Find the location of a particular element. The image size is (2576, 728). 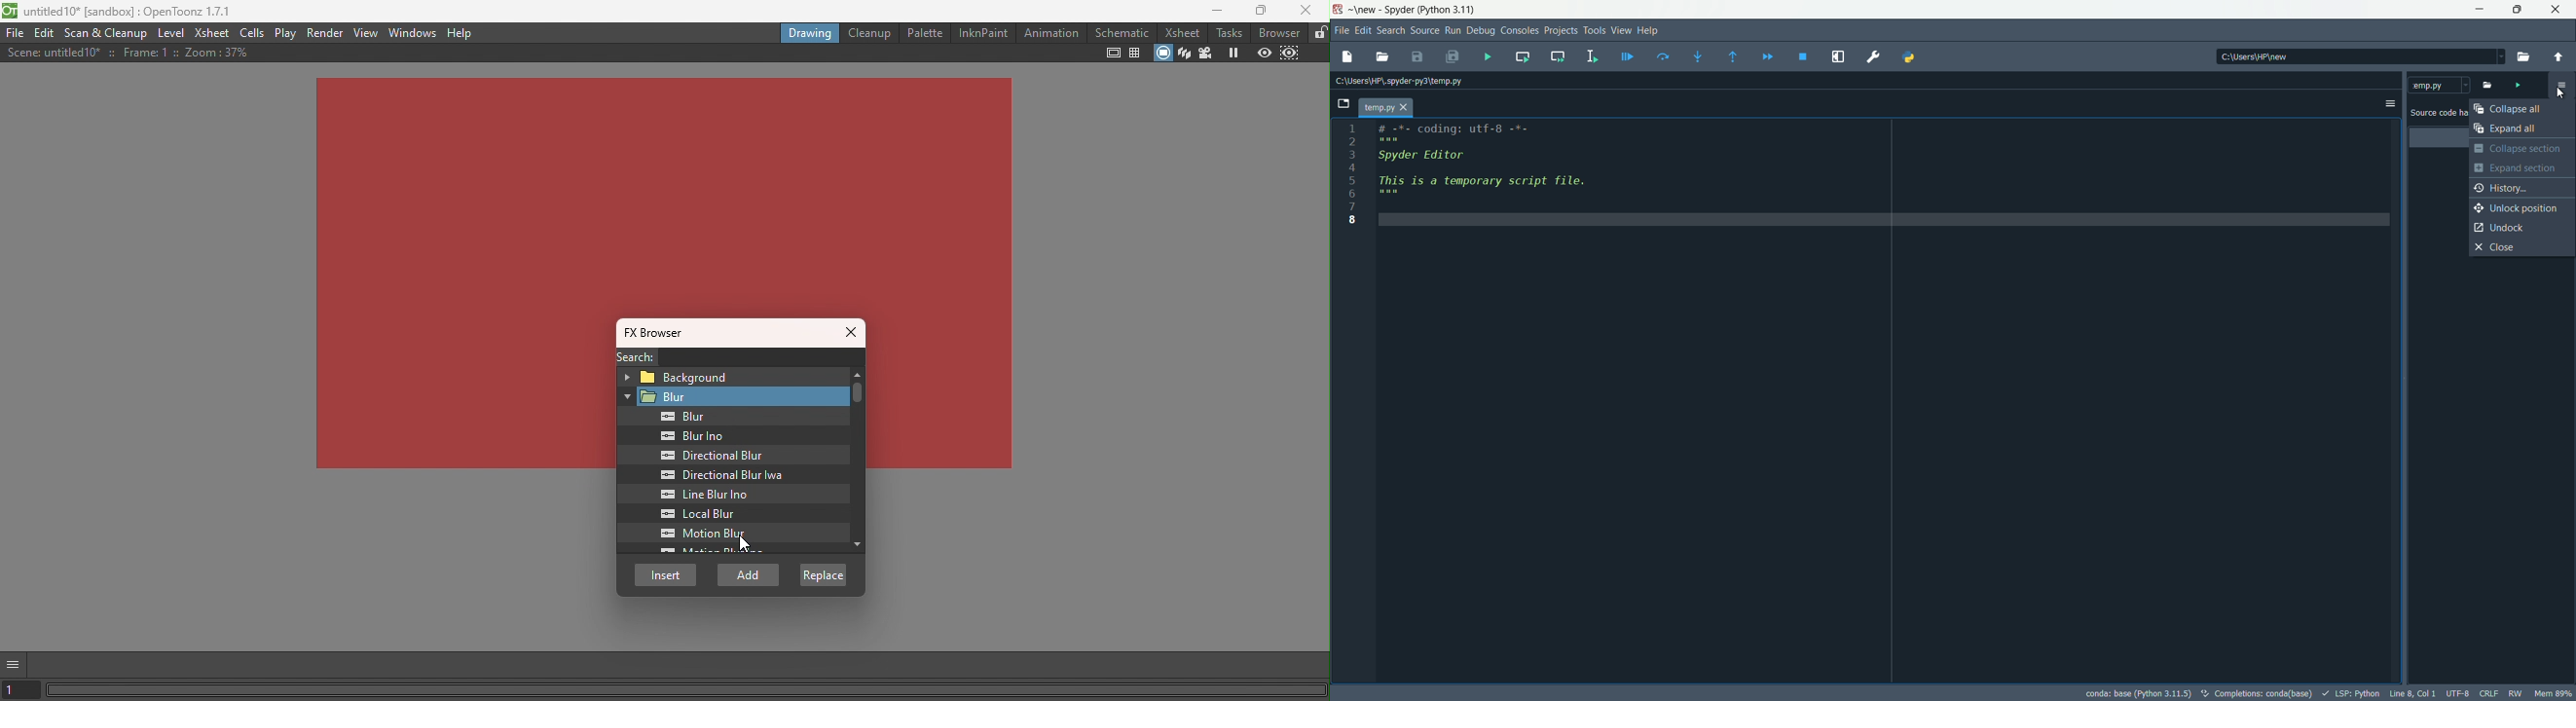

consoles menu is located at coordinates (1519, 31).